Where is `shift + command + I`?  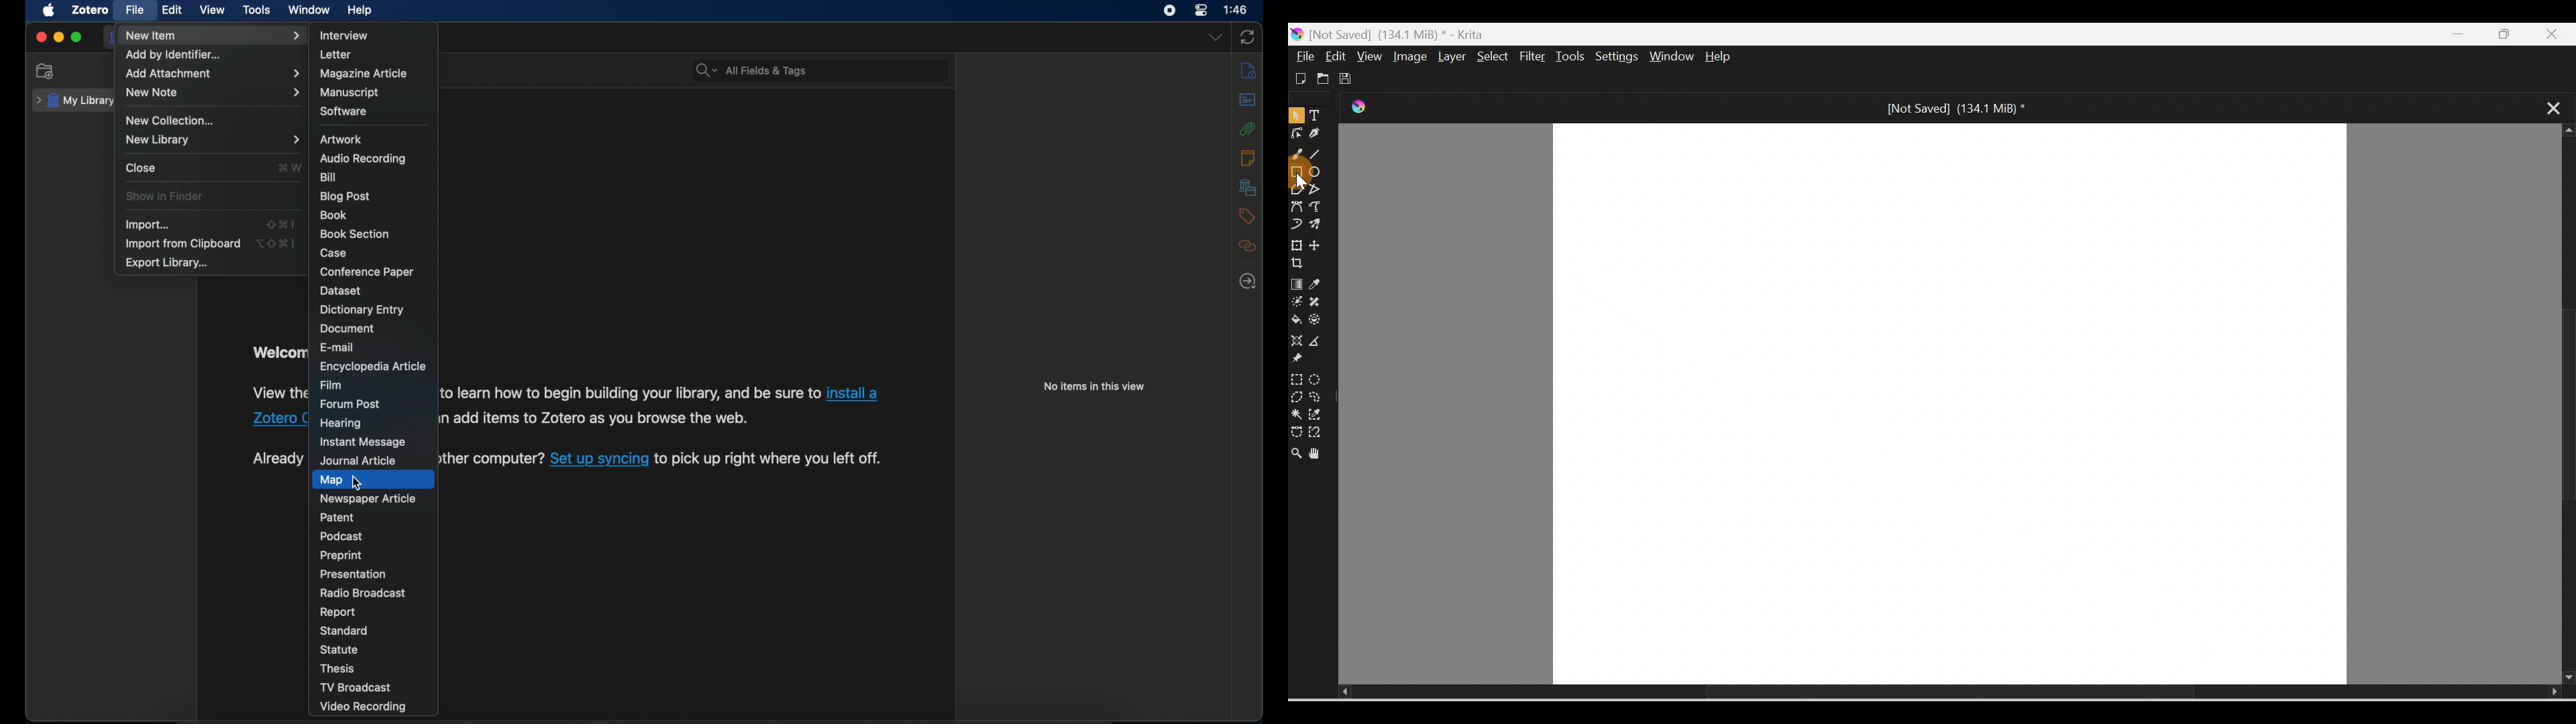
shift + command + I is located at coordinates (279, 224).